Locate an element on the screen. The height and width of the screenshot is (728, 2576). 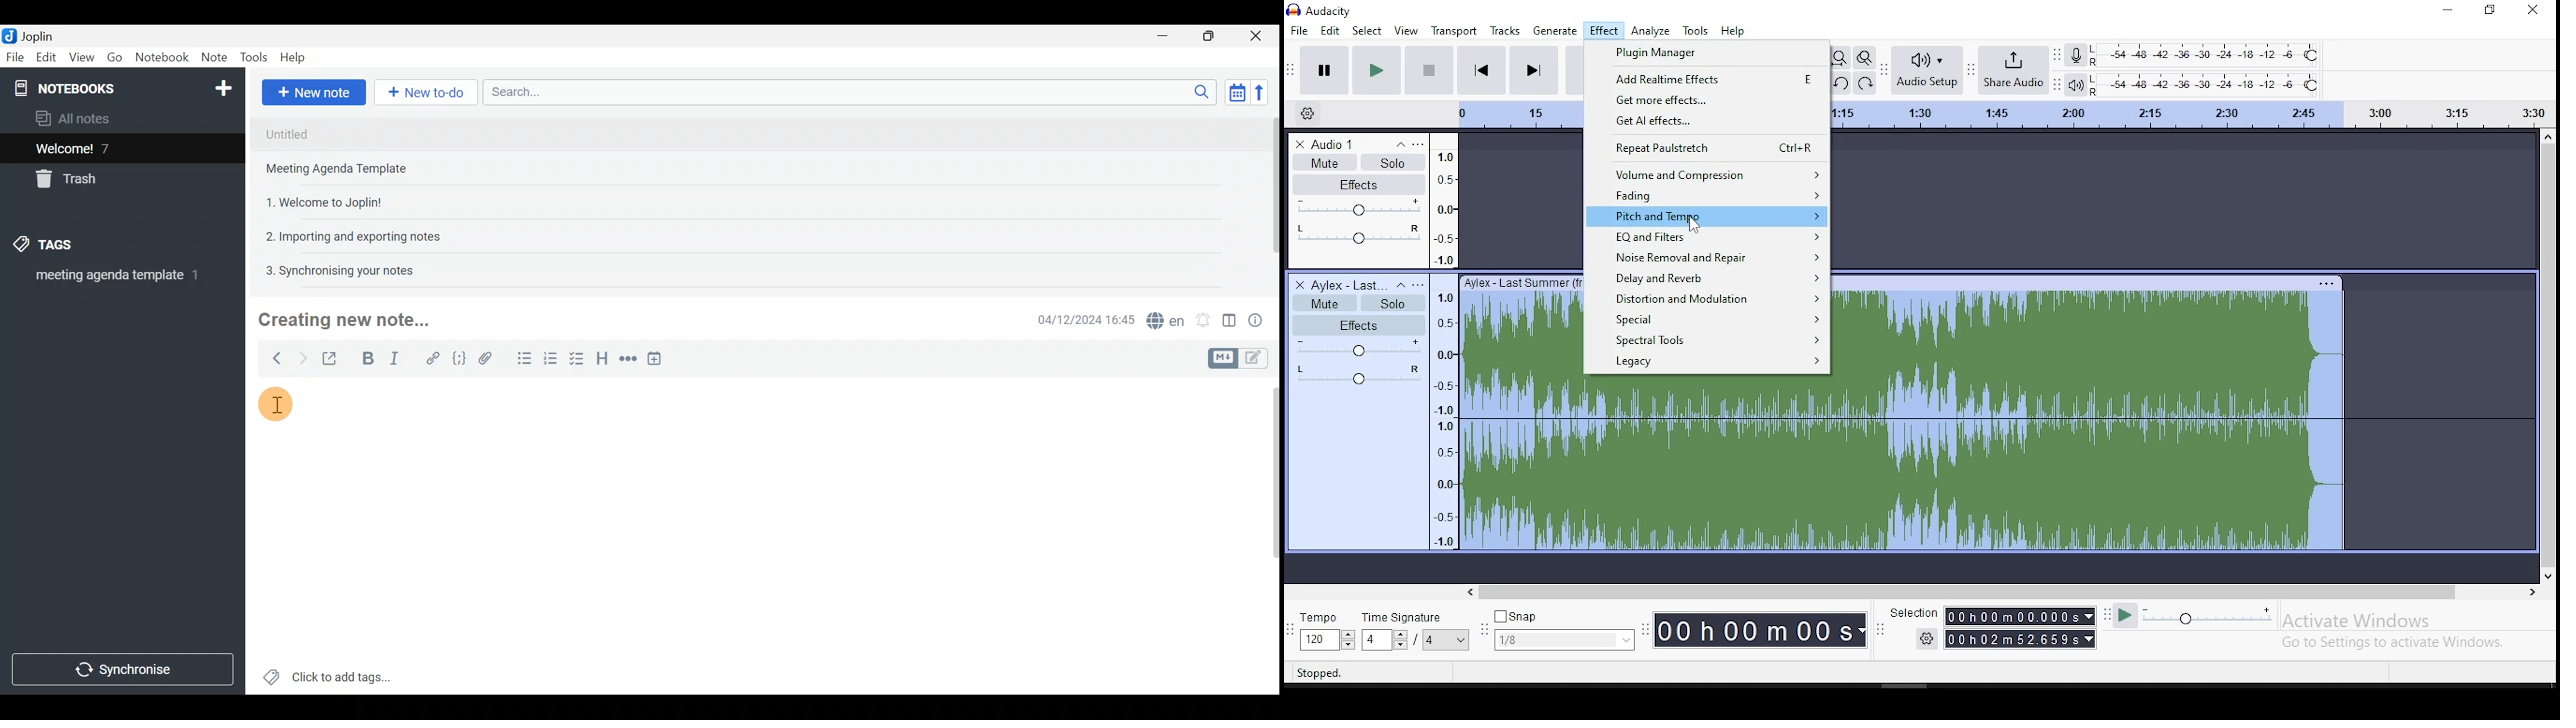
tools is located at coordinates (1696, 31).